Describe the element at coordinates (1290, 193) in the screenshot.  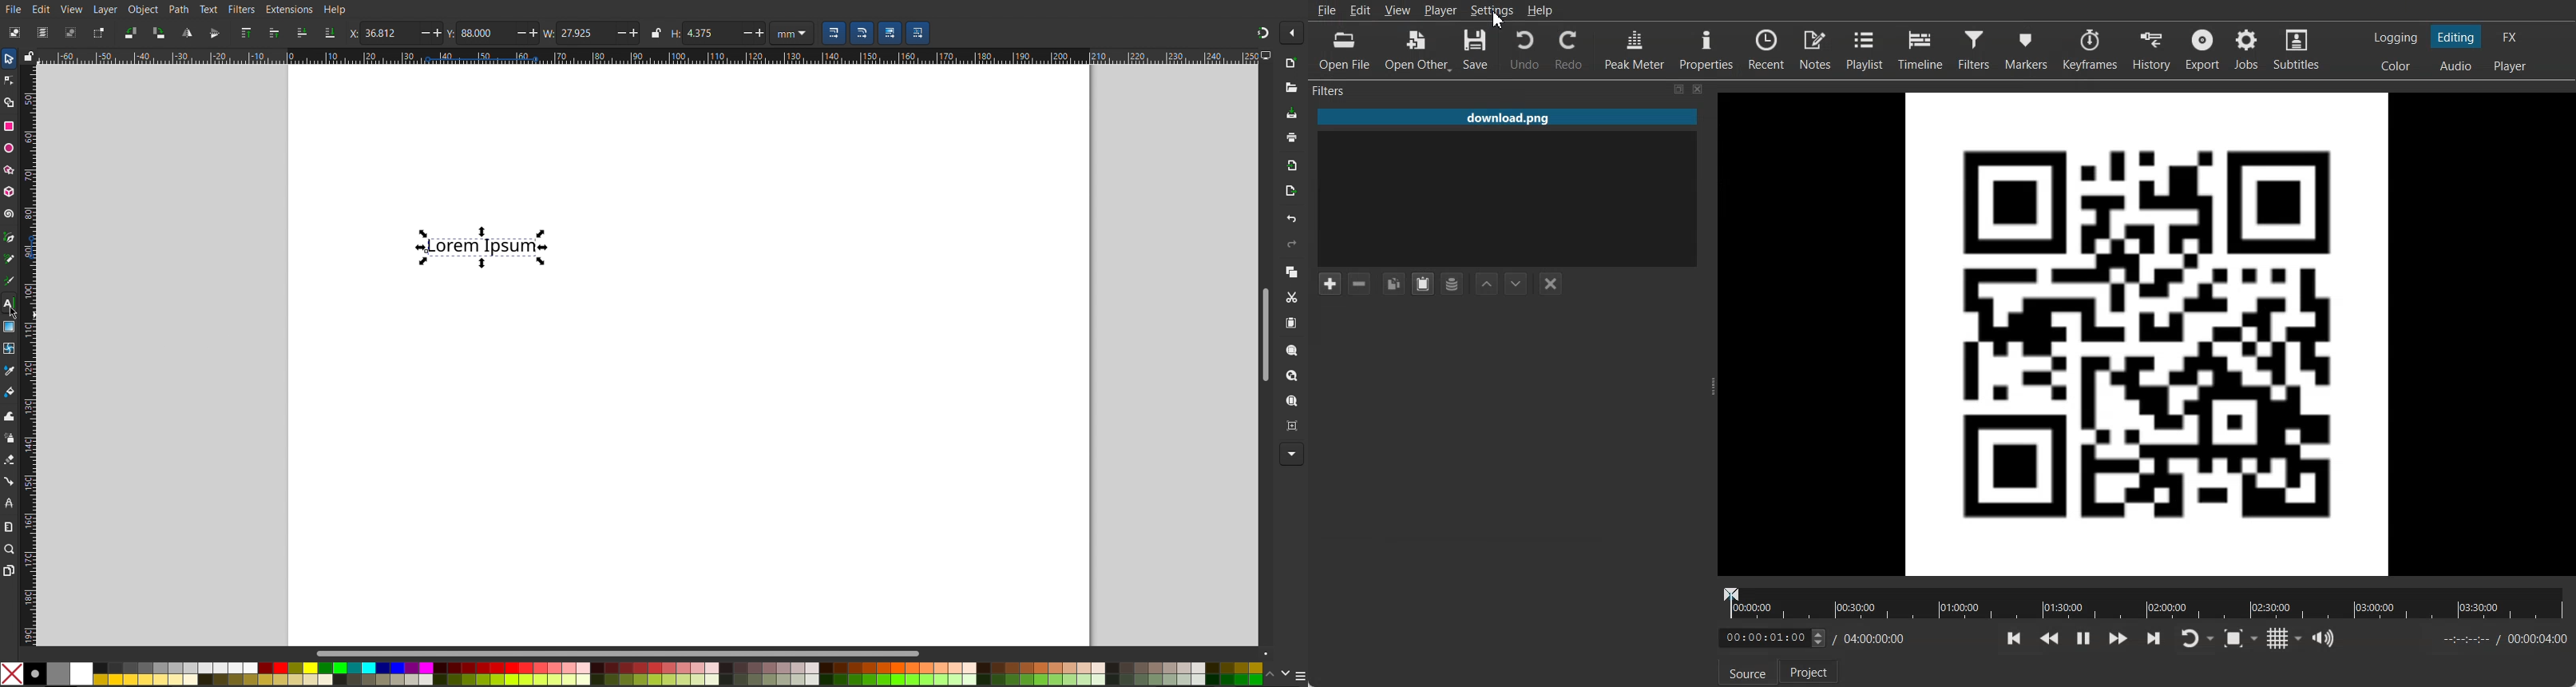
I see `Open Export` at that location.